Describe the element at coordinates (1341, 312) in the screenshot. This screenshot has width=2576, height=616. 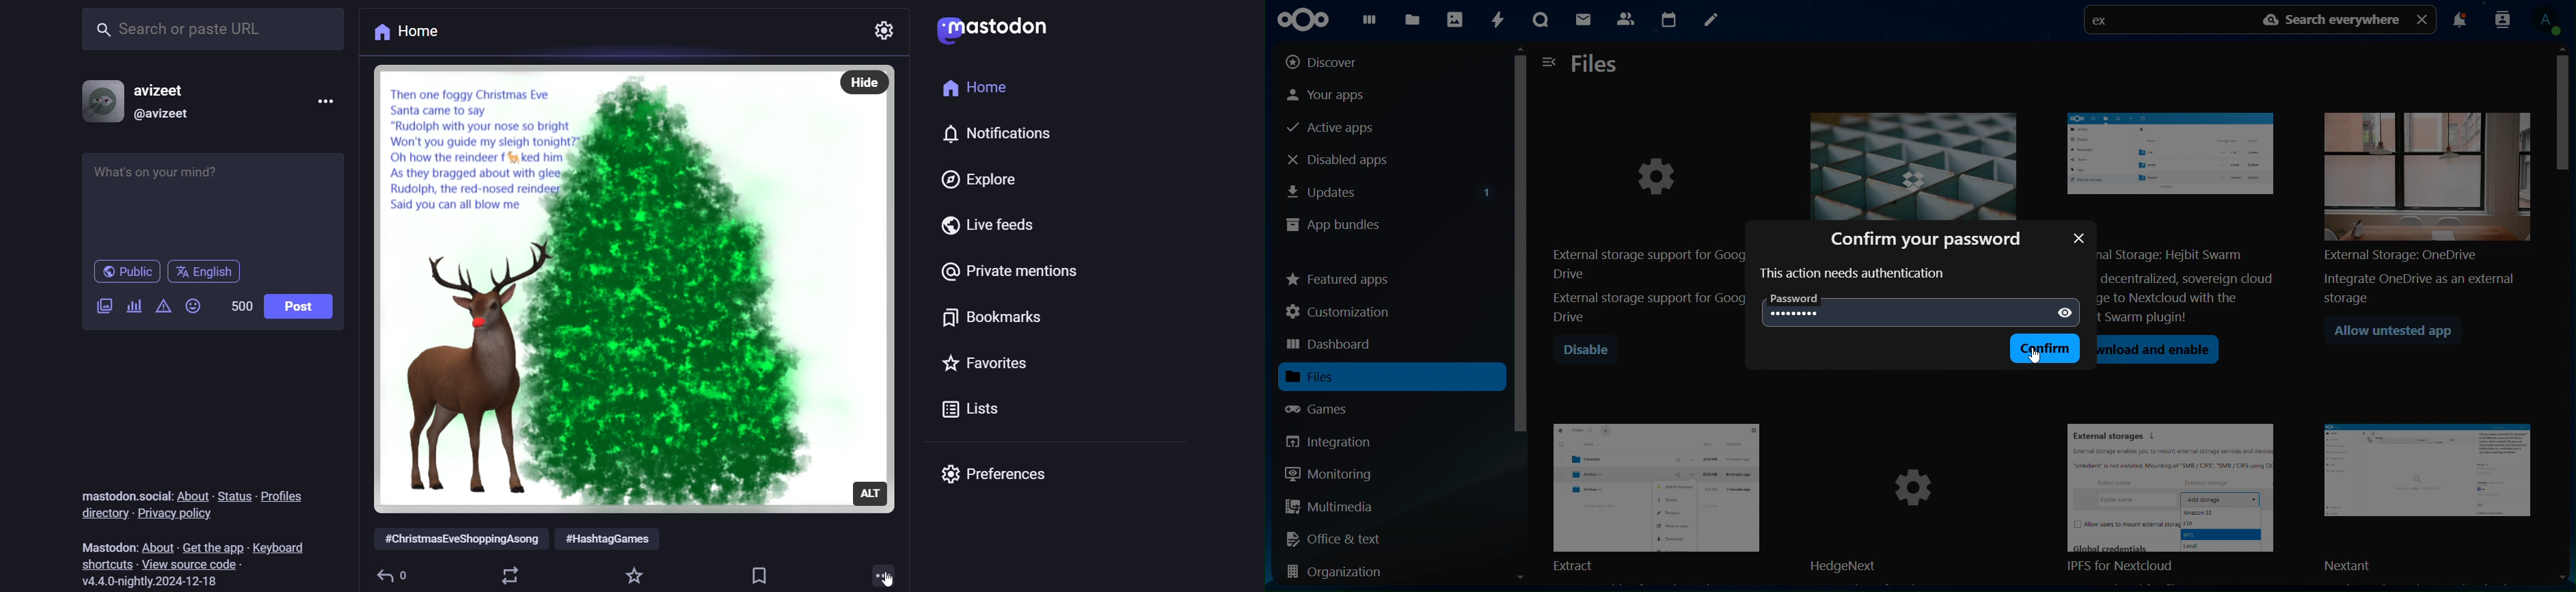
I see `customization` at that location.